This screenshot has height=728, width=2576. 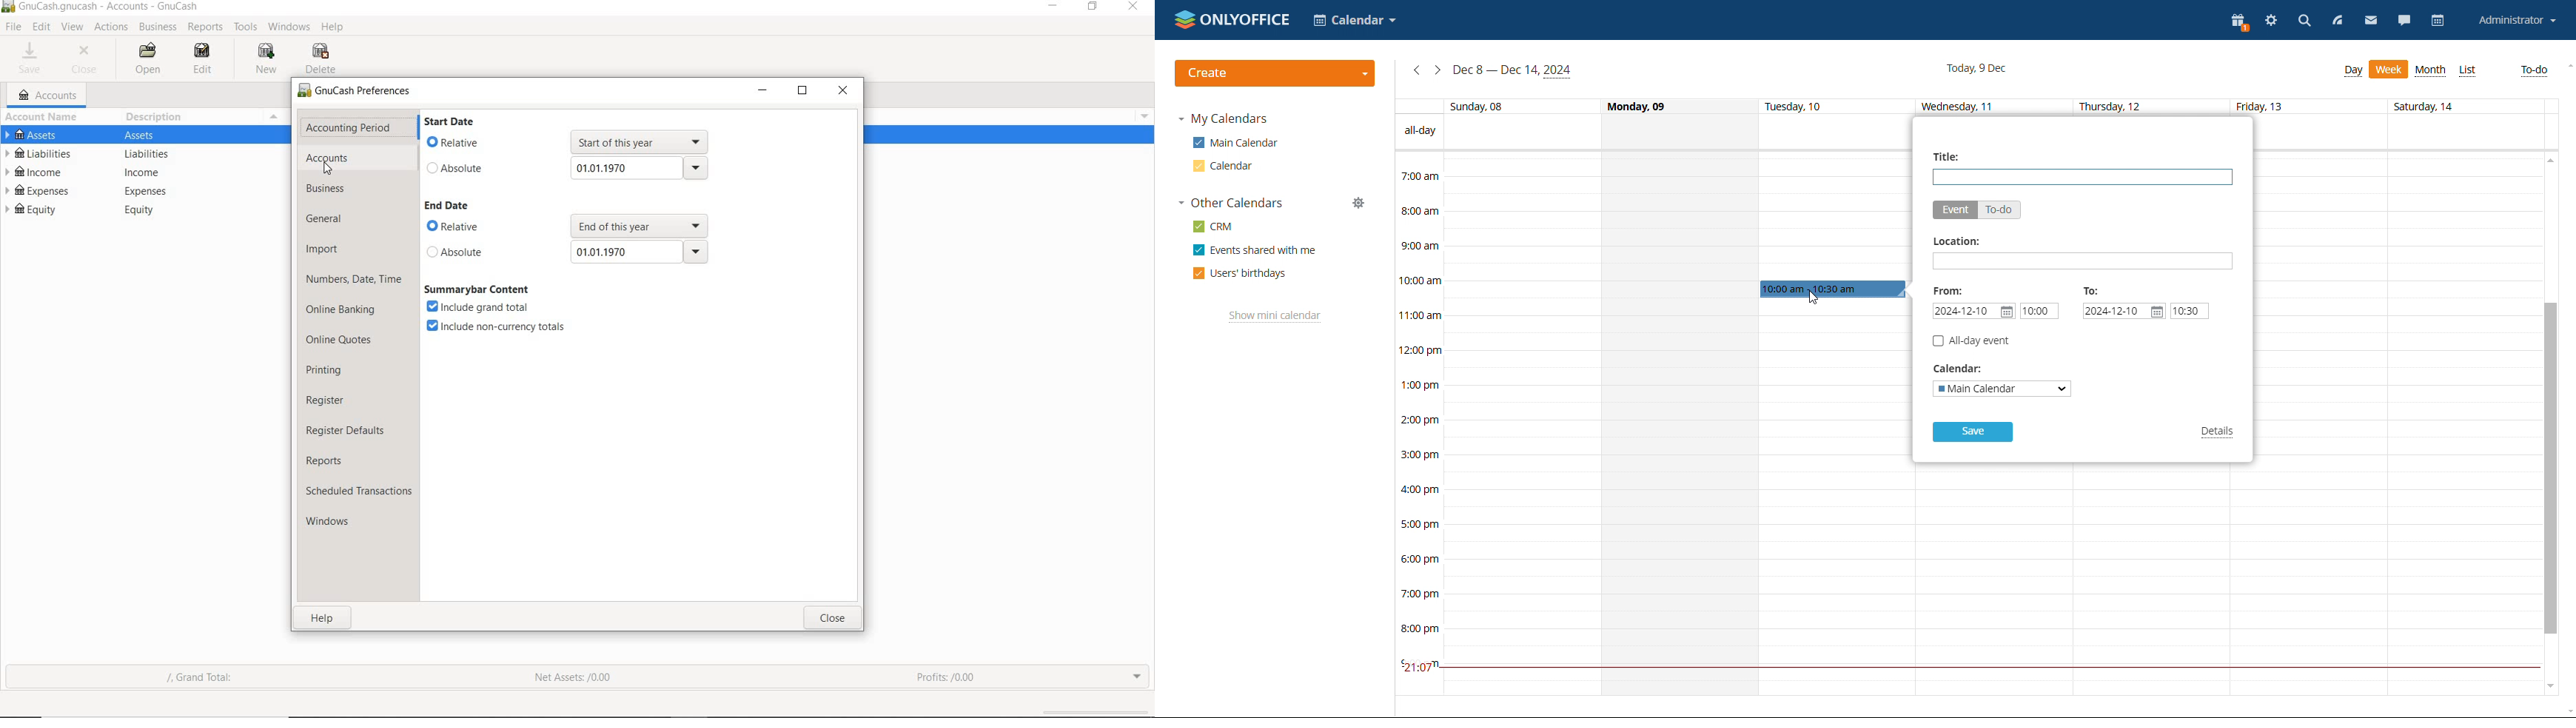 I want to click on timeline, so click(x=1417, y=423).